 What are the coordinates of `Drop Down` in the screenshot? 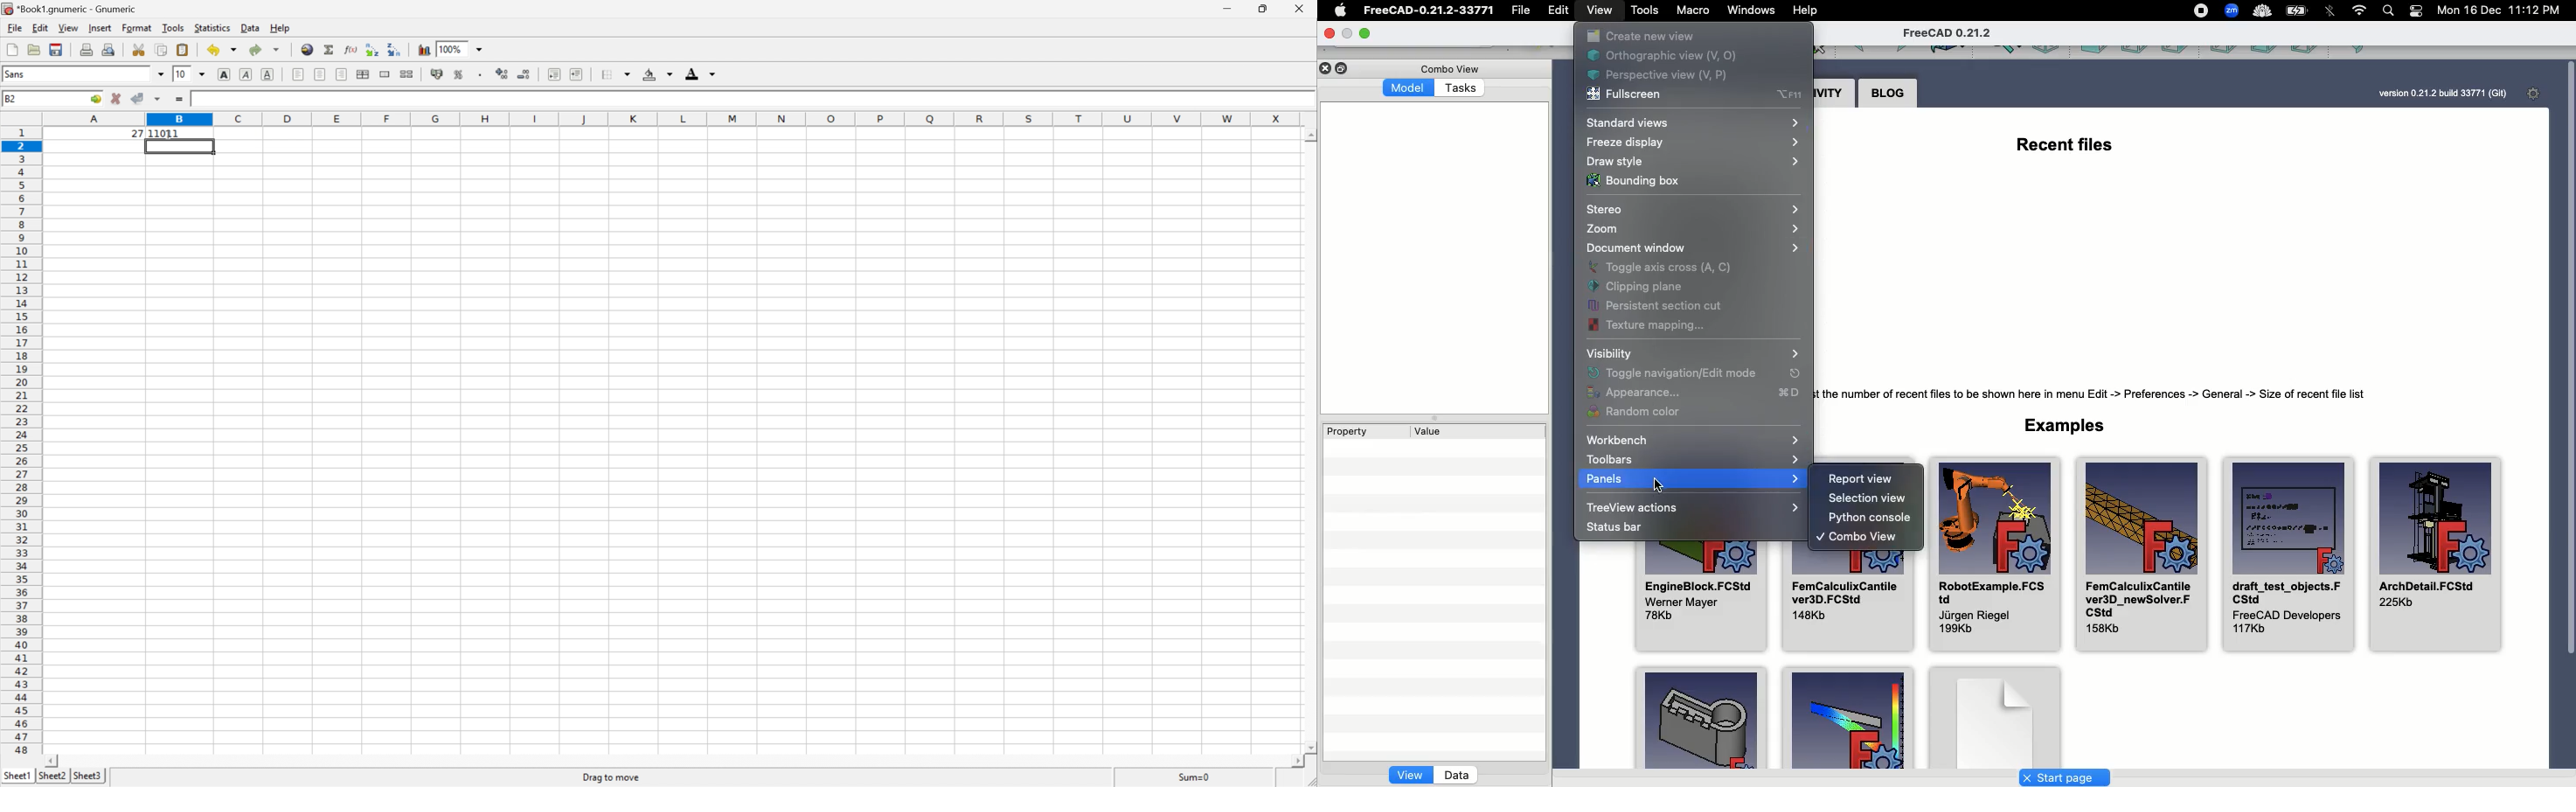 It's located at (162, 75).